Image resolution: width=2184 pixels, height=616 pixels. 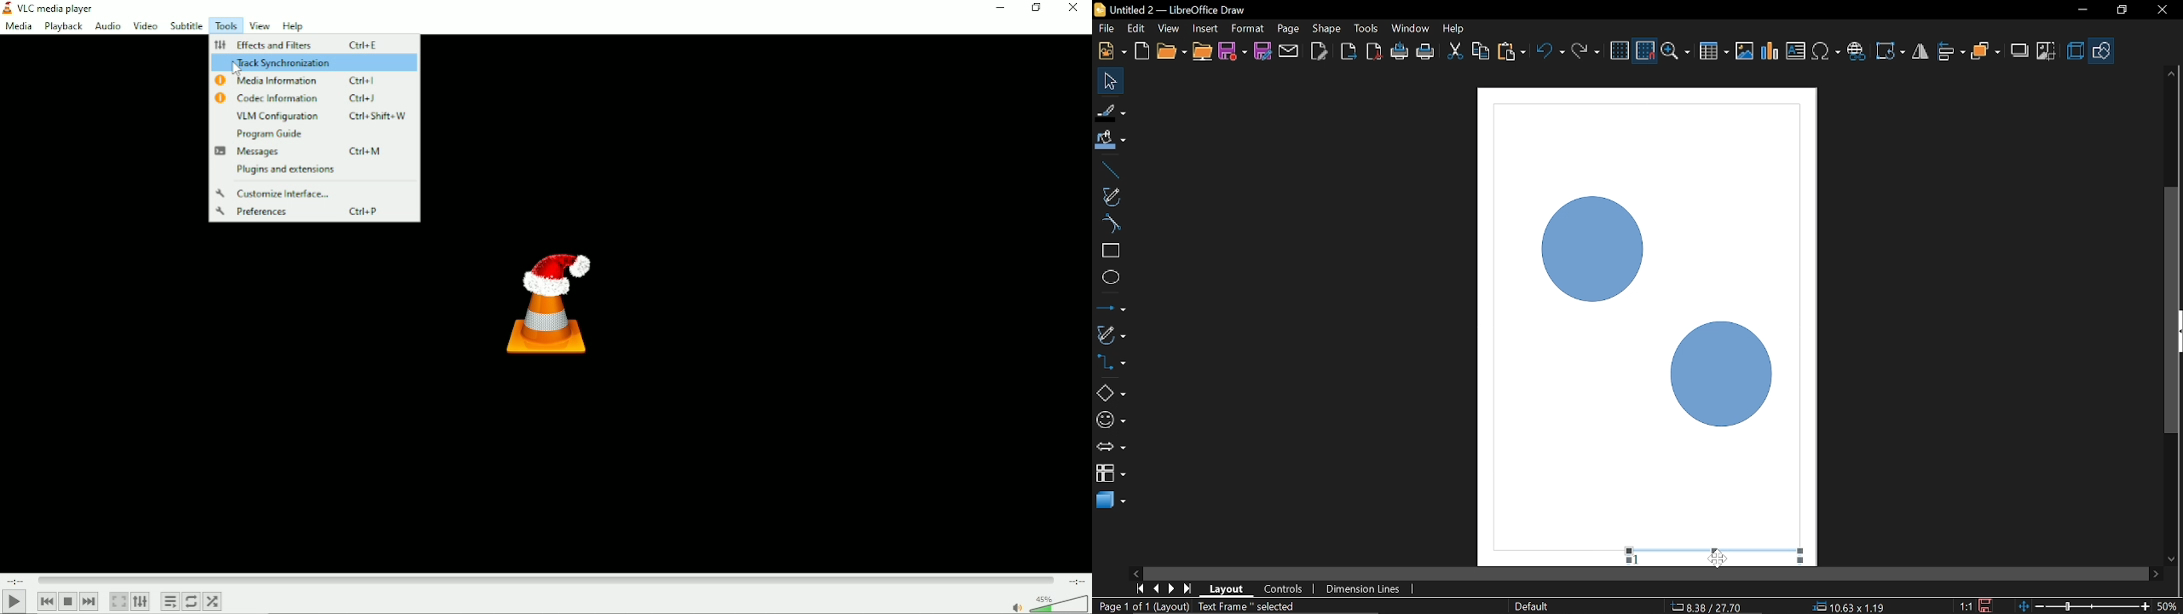 I want to click on Toggle video in fullscreen, so click(x=119, y=601).